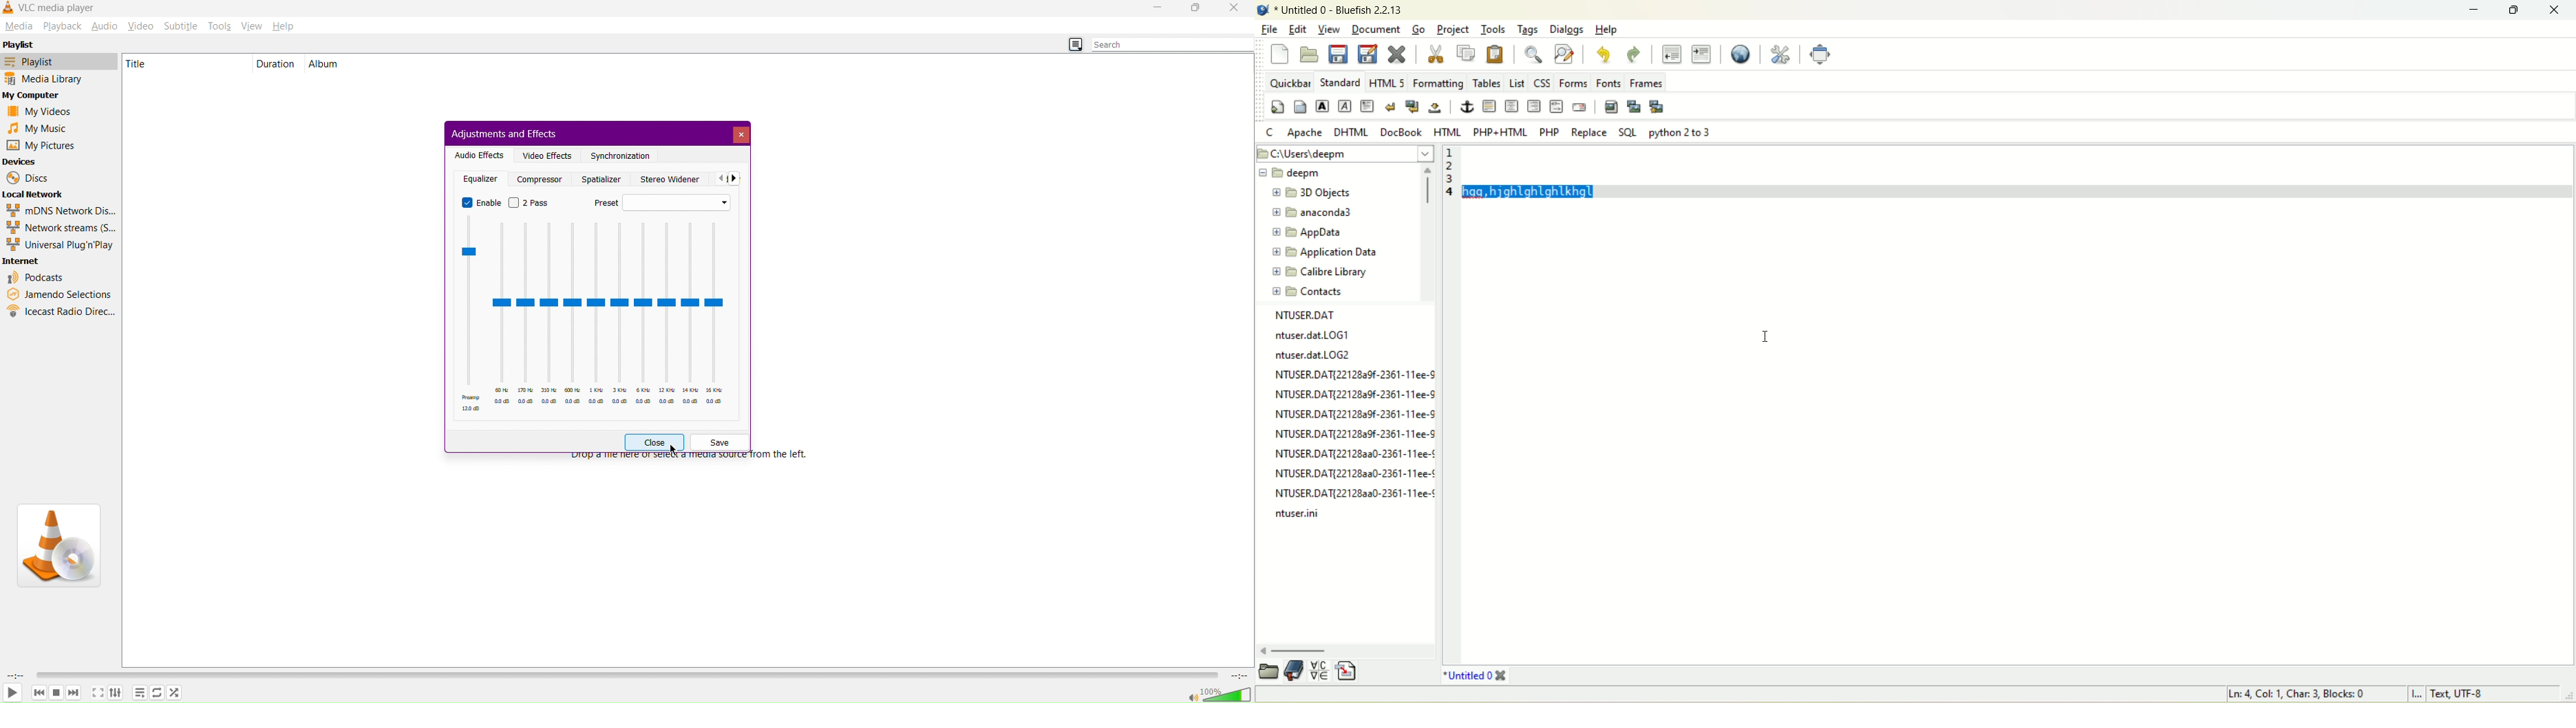 The image size is (2576, 728). I want to click on 2 Pass, so click(530, 205).